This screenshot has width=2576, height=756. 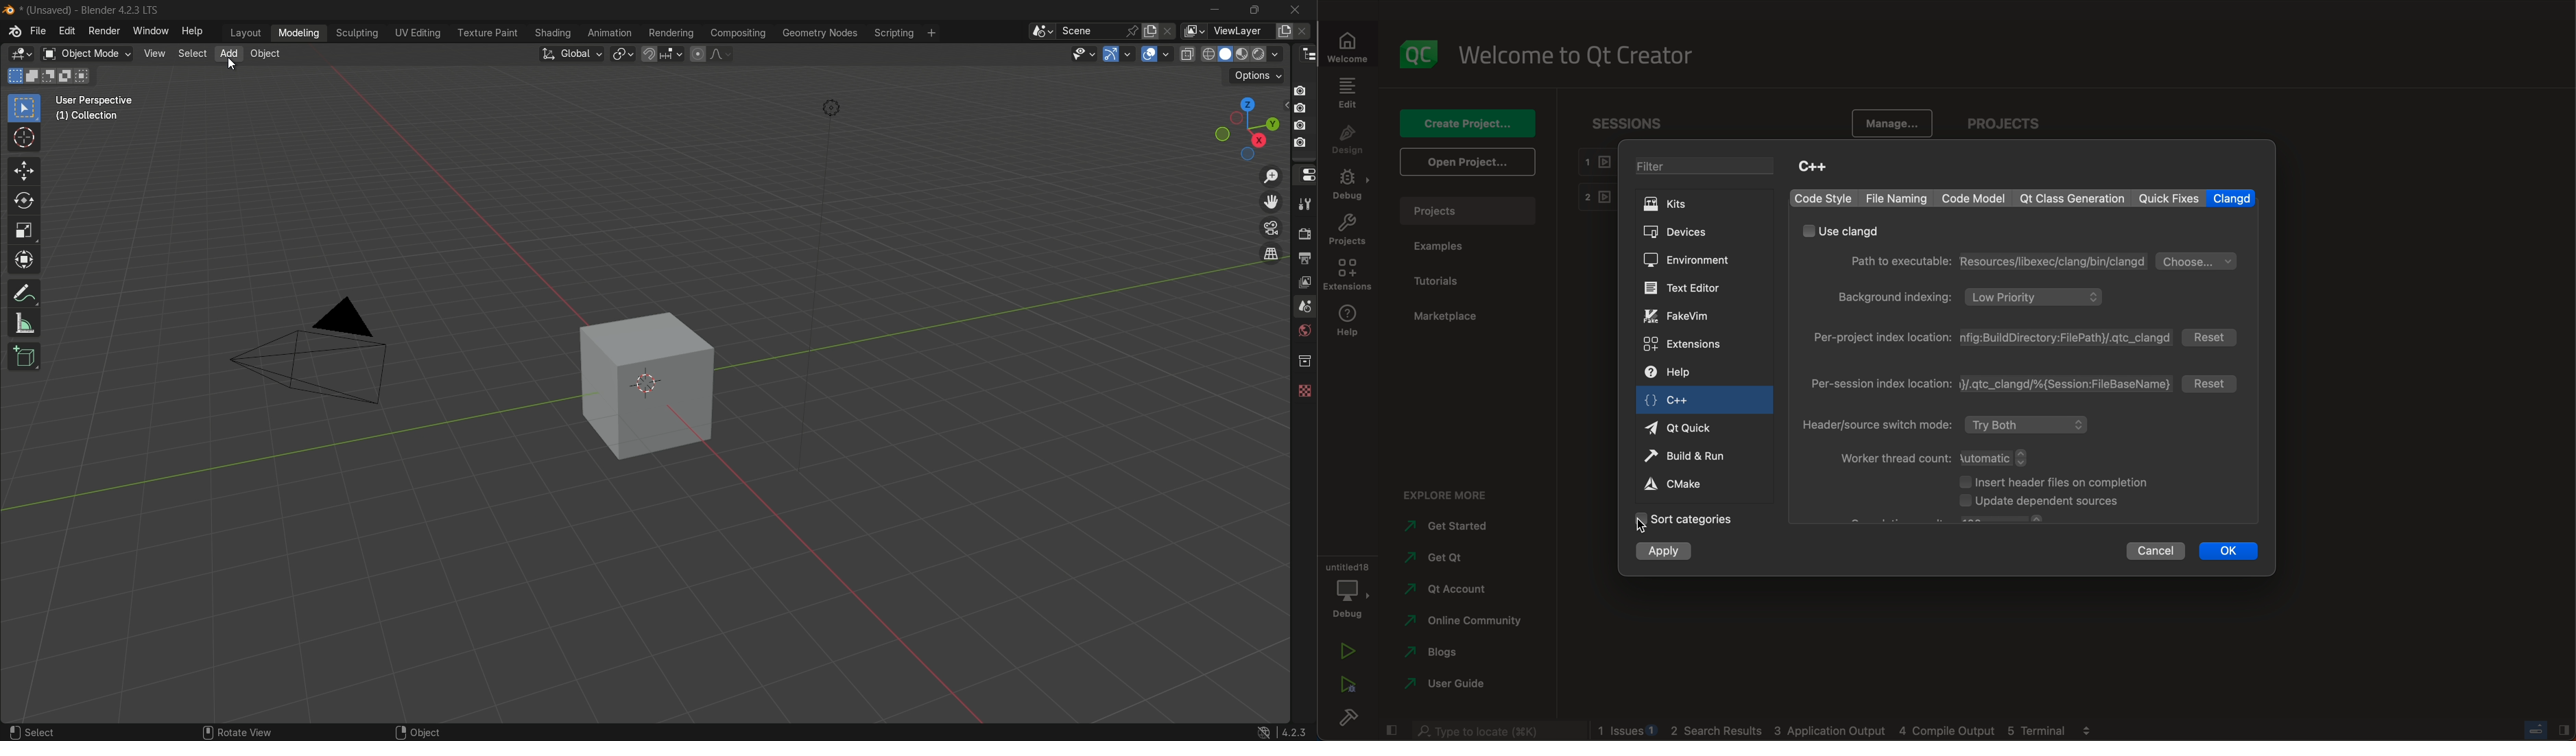 I want to click on compositing menu, so click(x=736, y=33).